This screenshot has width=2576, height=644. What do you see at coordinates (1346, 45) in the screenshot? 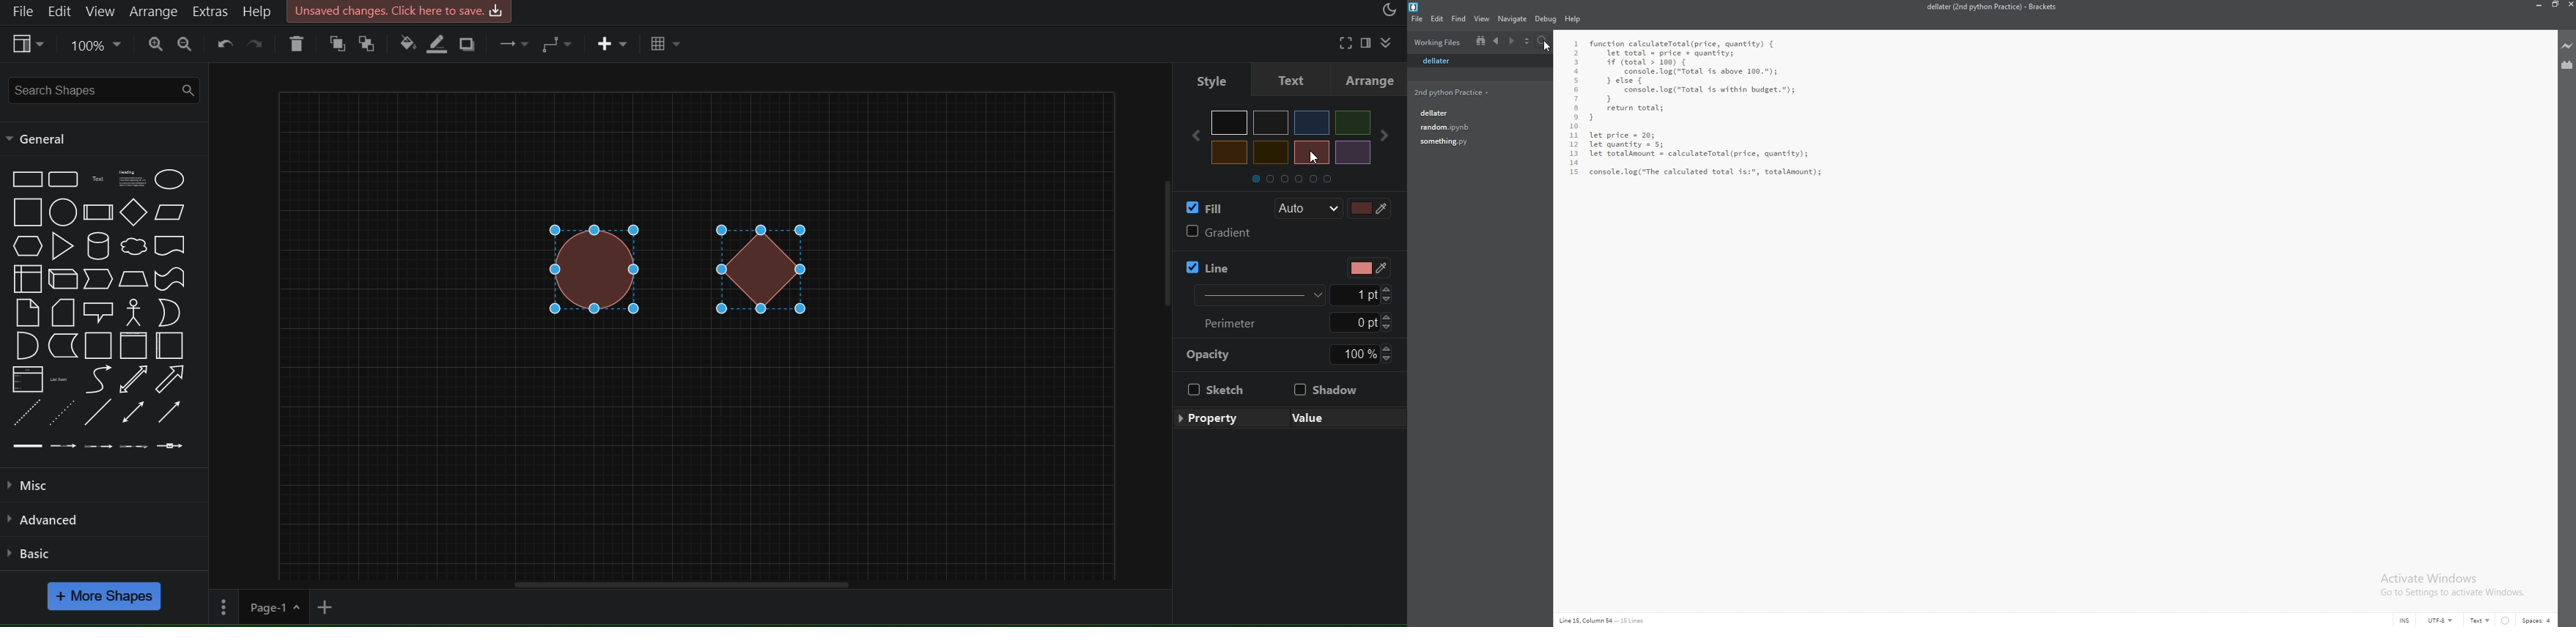
I see `fullscreen` at bounding box center [1346, 45].